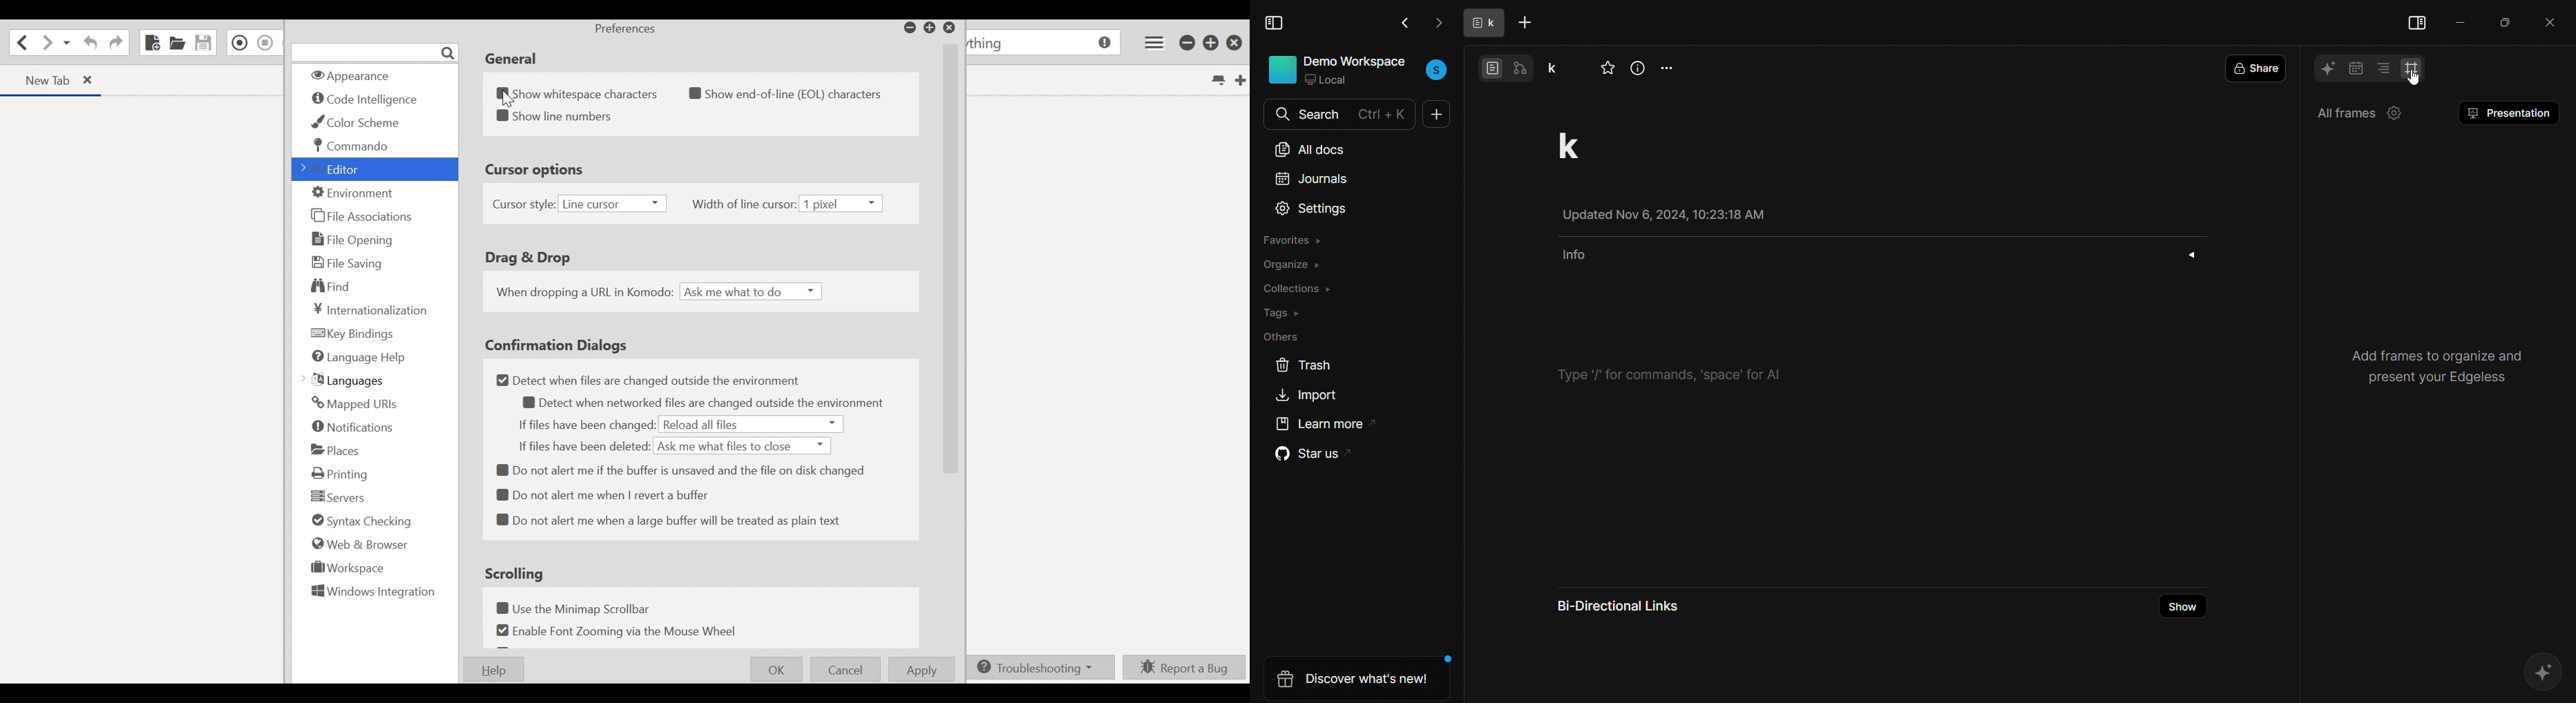 The image size is (2576, 728). I want to click on local, so click(1332, 81).